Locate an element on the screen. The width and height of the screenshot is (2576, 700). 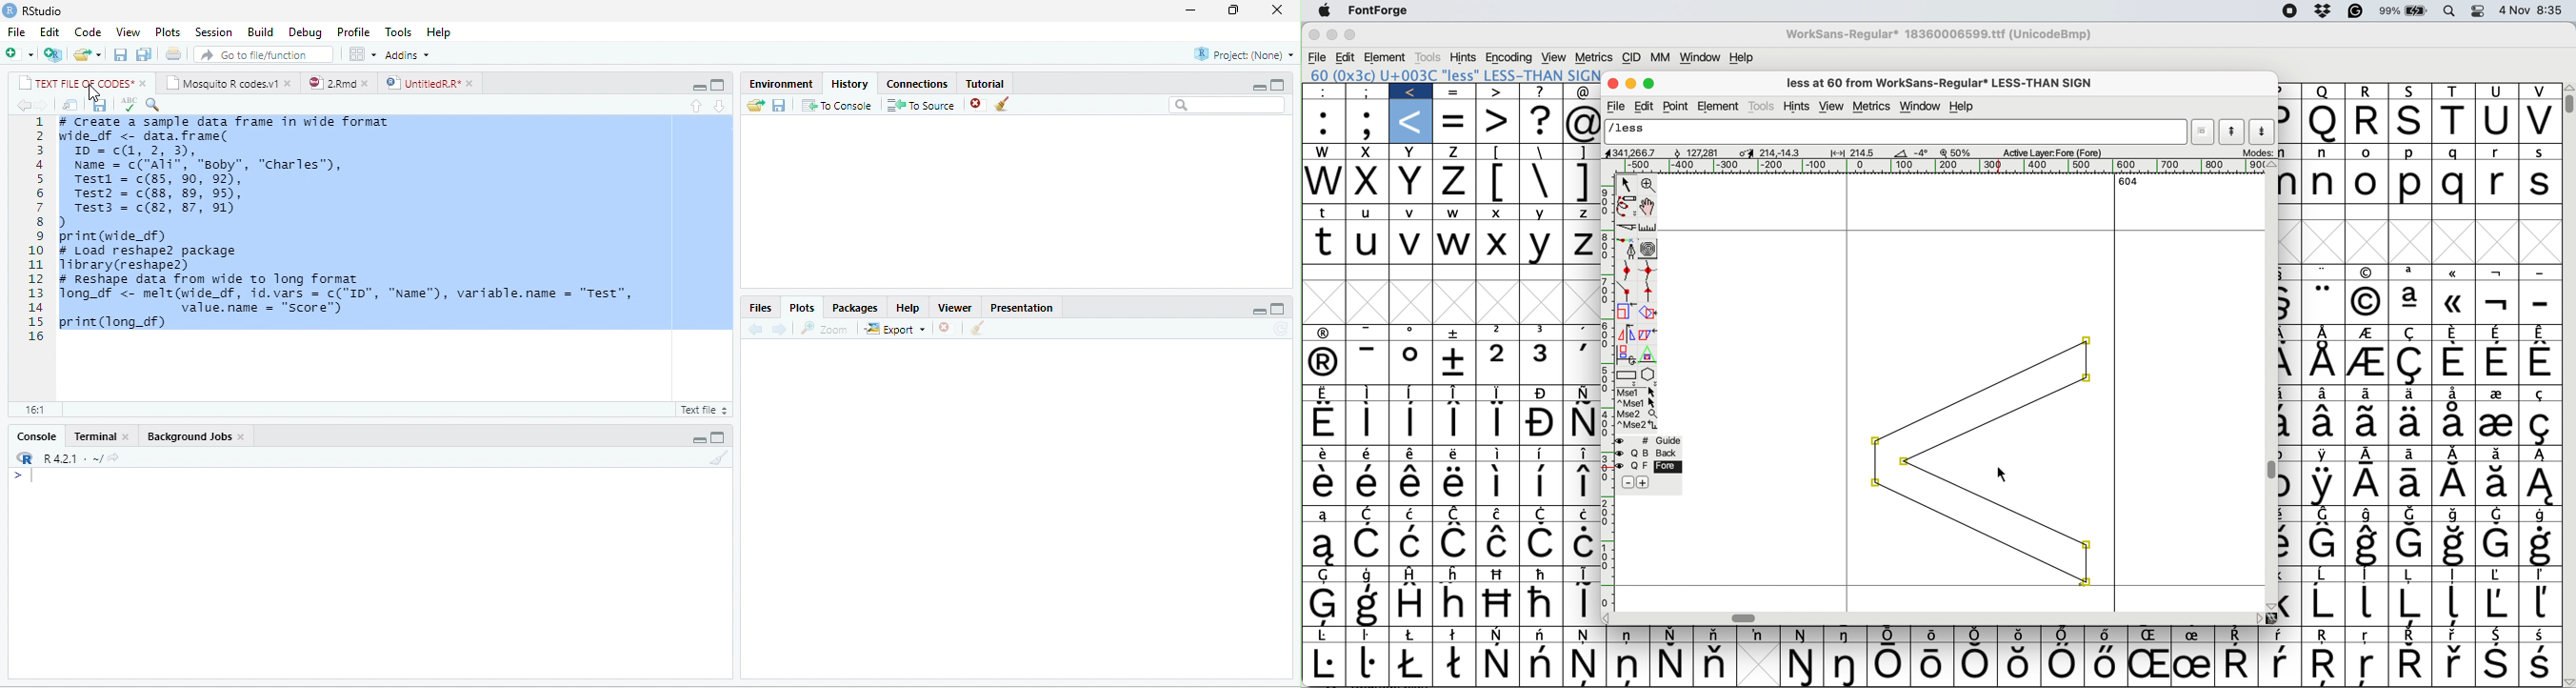
Symbol is located at coordinates (1629, 668).